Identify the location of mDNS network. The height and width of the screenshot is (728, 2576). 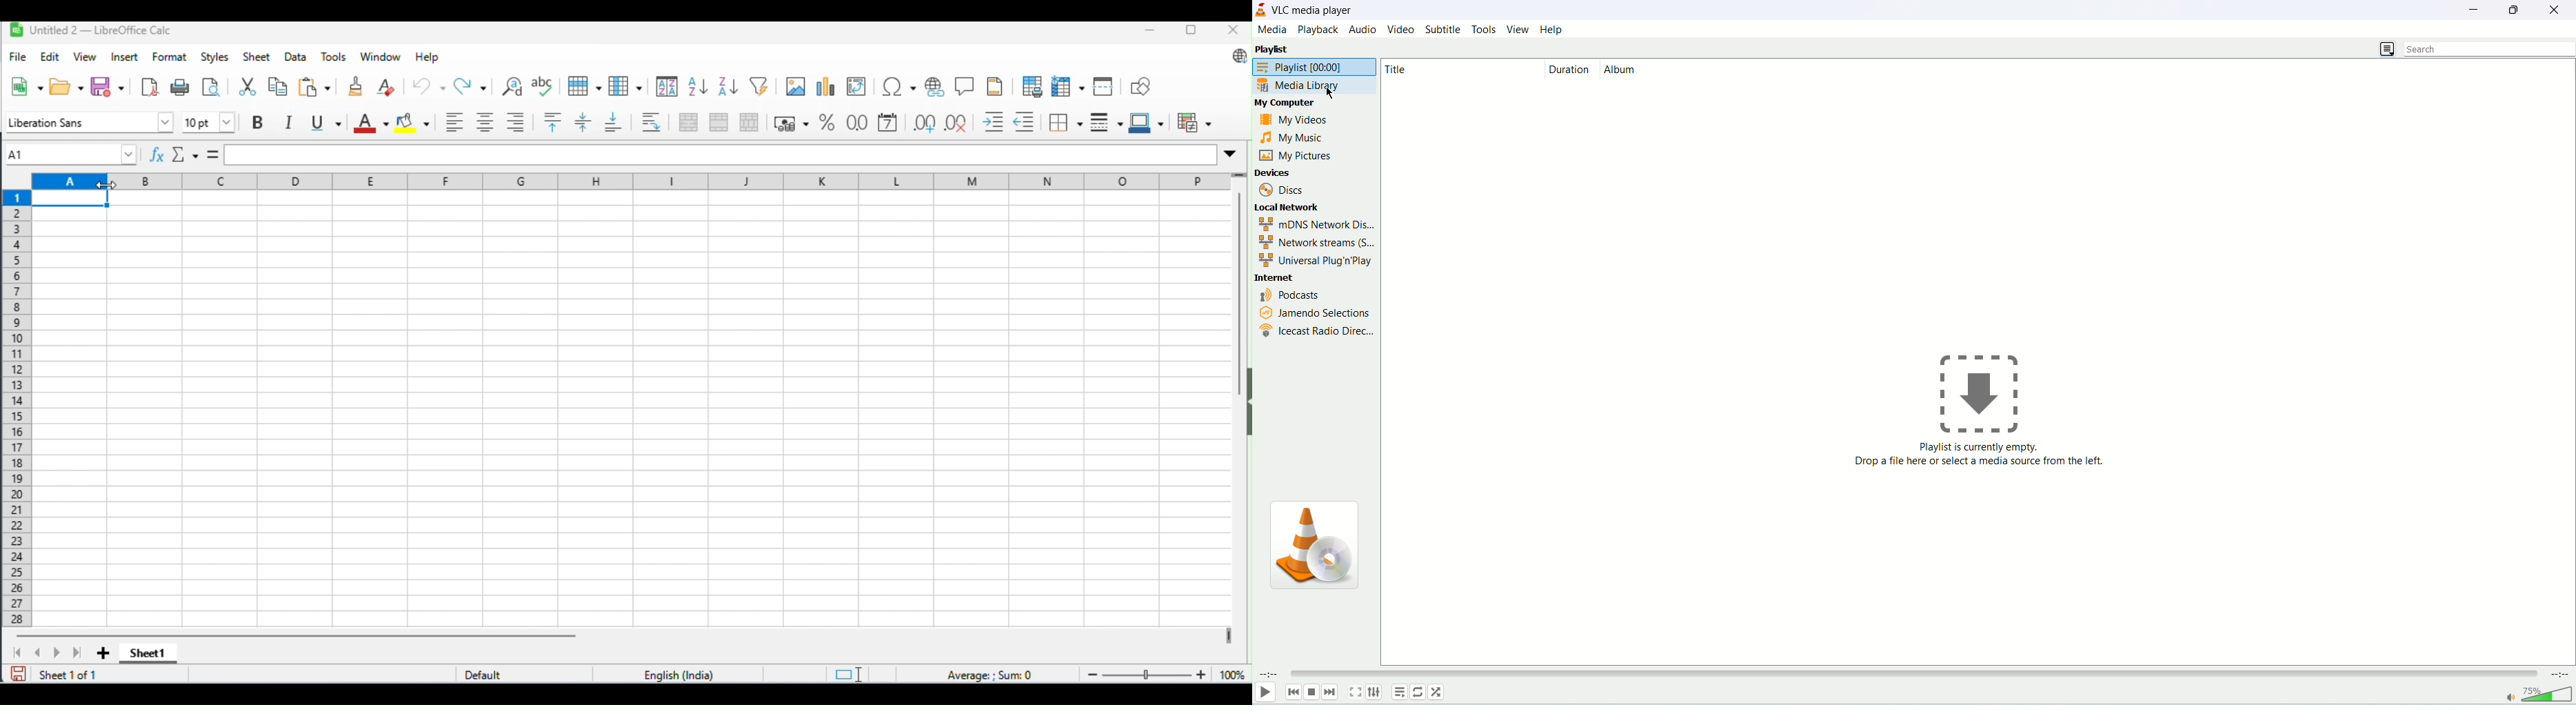
(1313, 224).